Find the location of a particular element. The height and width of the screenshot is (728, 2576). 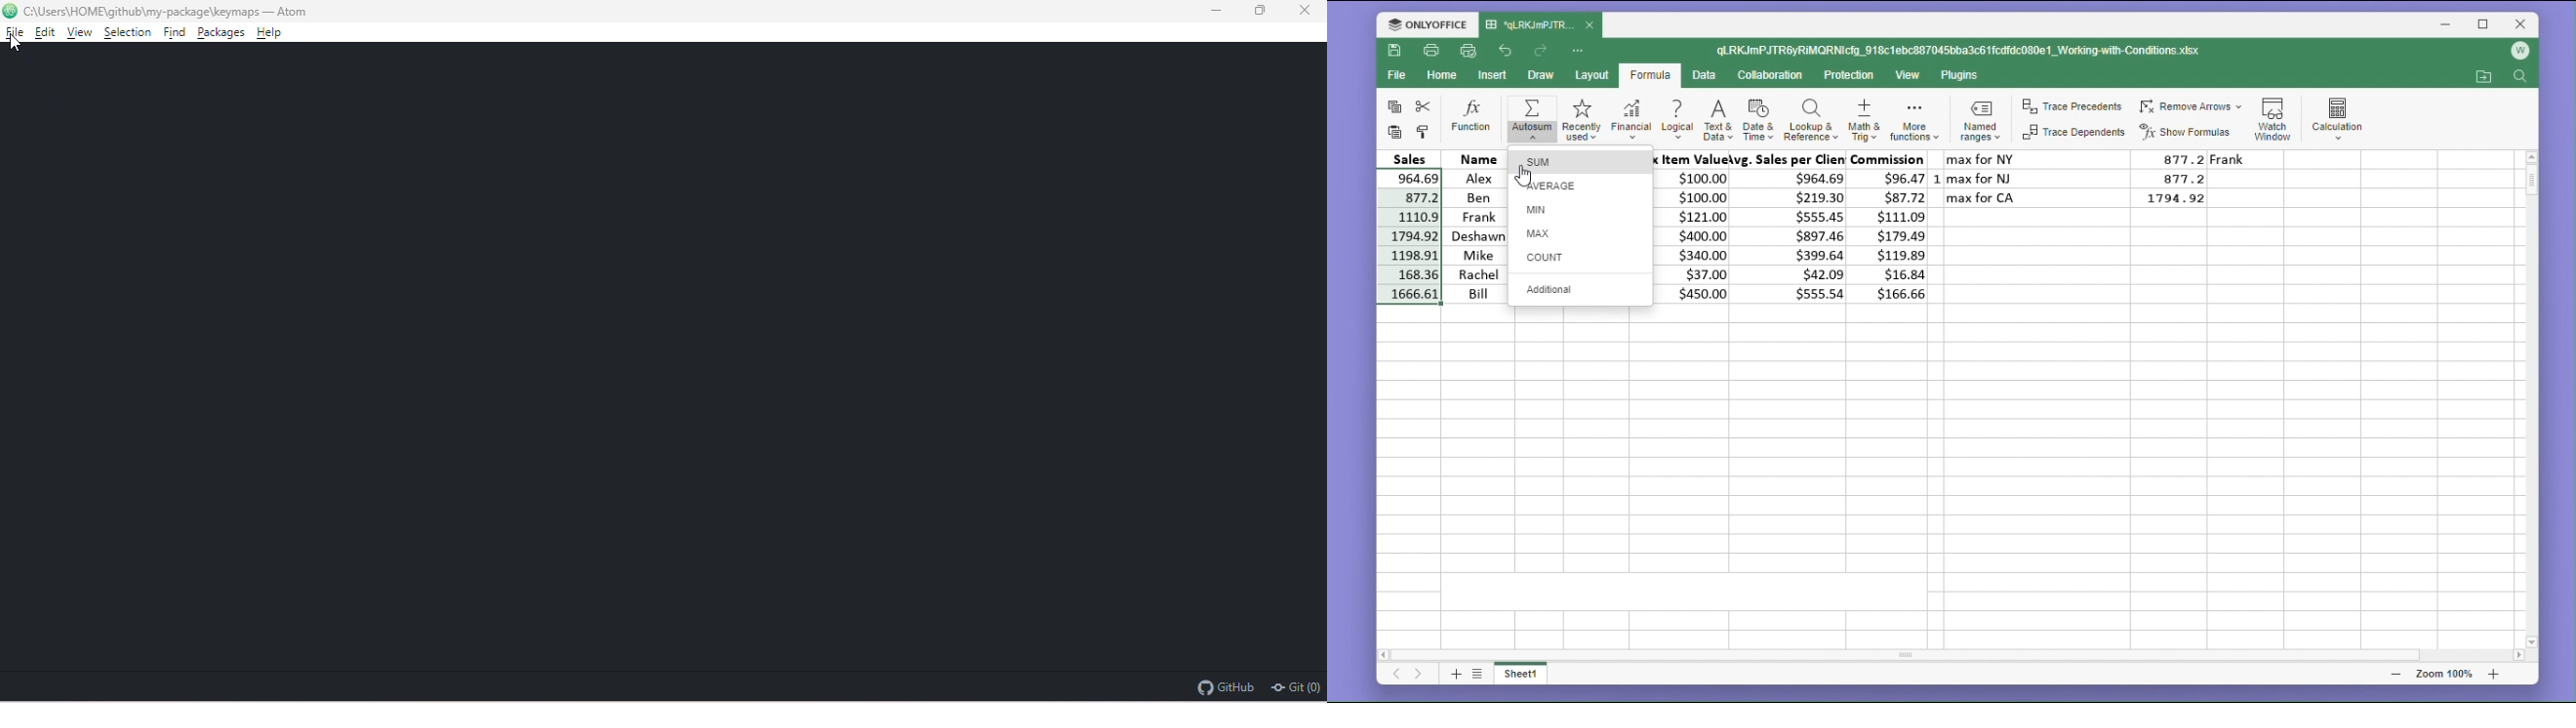

max for NY 877.2 Frank is located at coordinates (2114, 159).